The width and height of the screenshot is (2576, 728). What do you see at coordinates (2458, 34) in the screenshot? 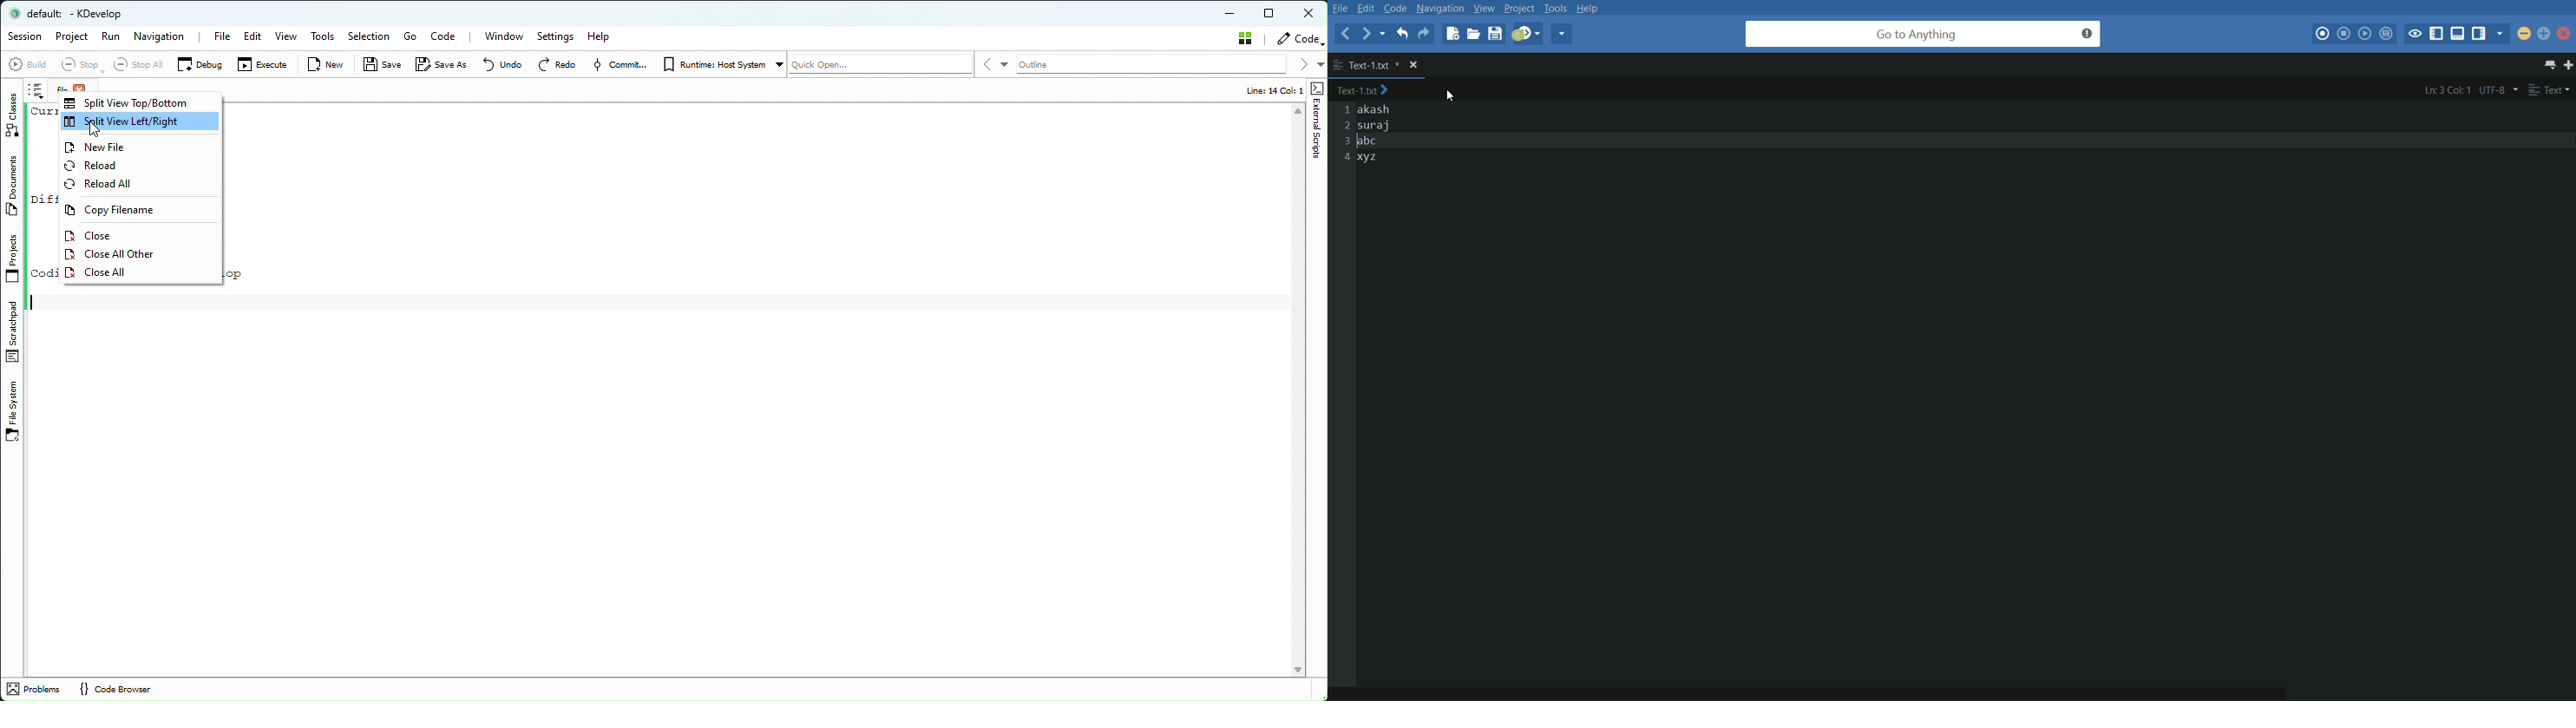
I see `show/hide bottom panel` at bounding box center [2458, 34].